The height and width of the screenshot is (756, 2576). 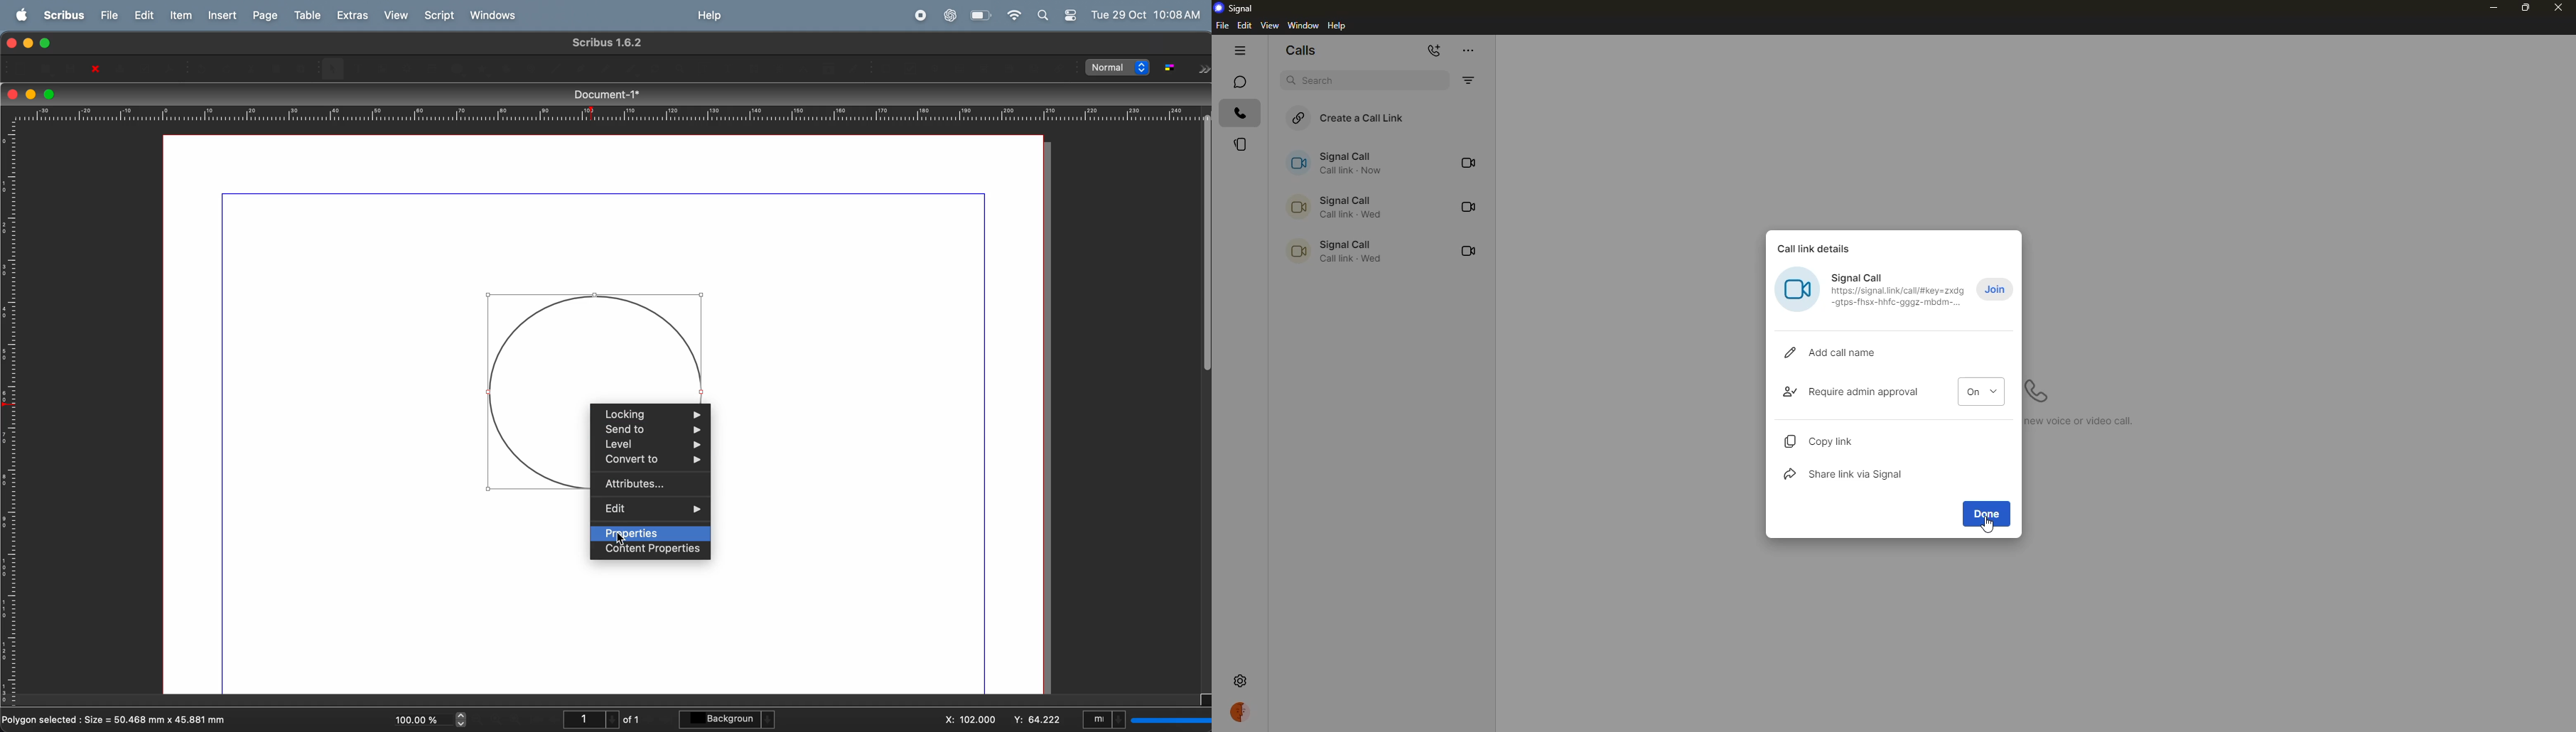 What do you see at coordinates (1119, 67) in the screenshot?
I see `select image preview` at bounding box center [1119, 67].